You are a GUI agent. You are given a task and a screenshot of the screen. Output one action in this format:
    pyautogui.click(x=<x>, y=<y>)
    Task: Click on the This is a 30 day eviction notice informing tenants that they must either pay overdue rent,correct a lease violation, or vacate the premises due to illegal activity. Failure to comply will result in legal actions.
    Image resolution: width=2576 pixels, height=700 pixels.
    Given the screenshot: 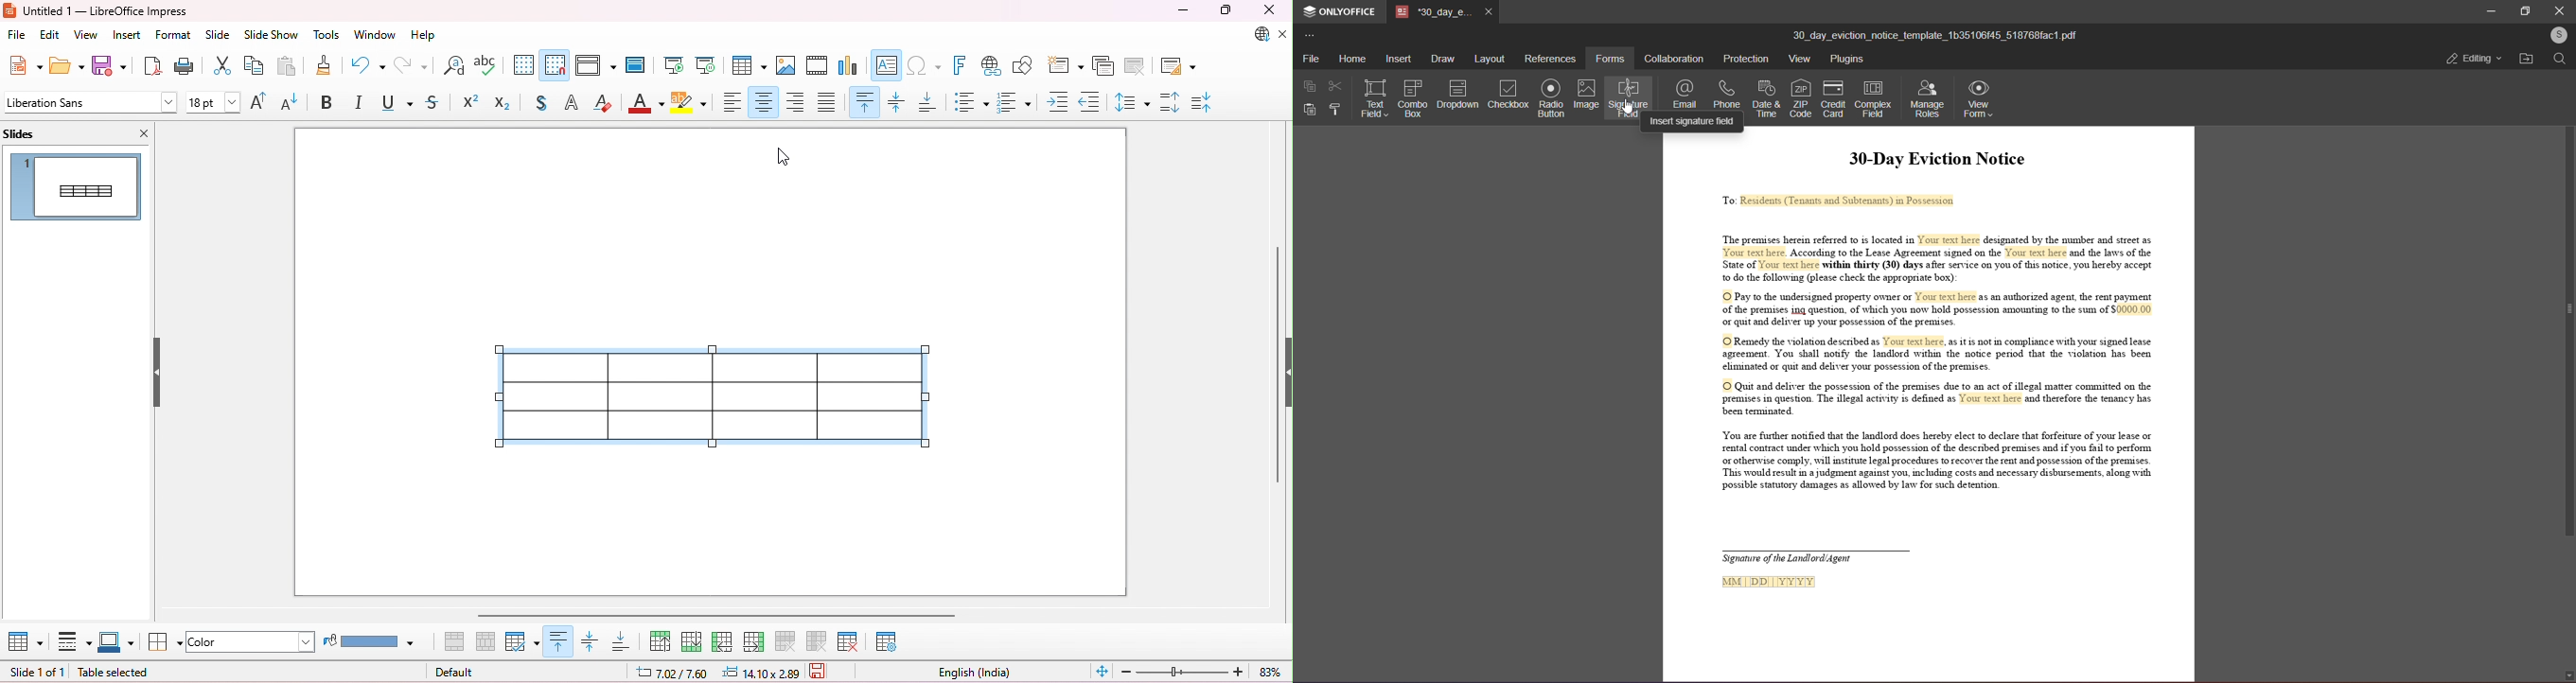 What is the action you would take?
    pyautogui.click(x=1930, y=407)
    